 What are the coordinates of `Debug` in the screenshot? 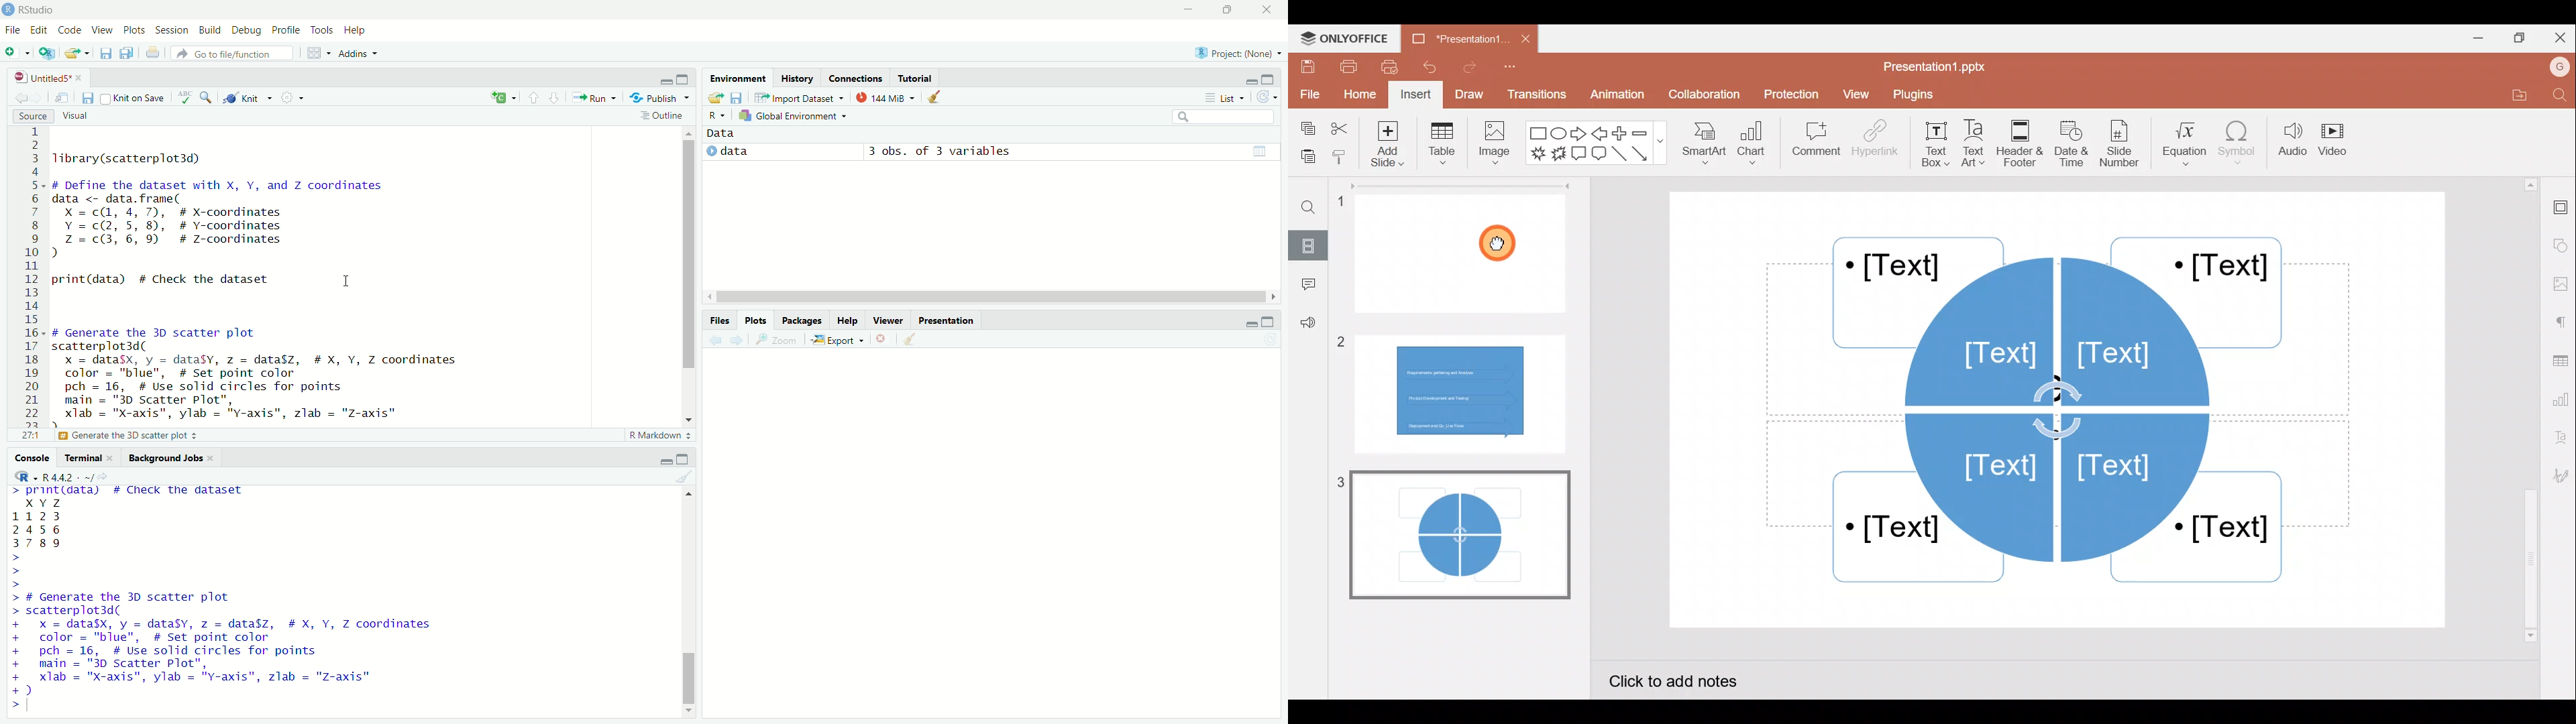 It's located at (248, 31).